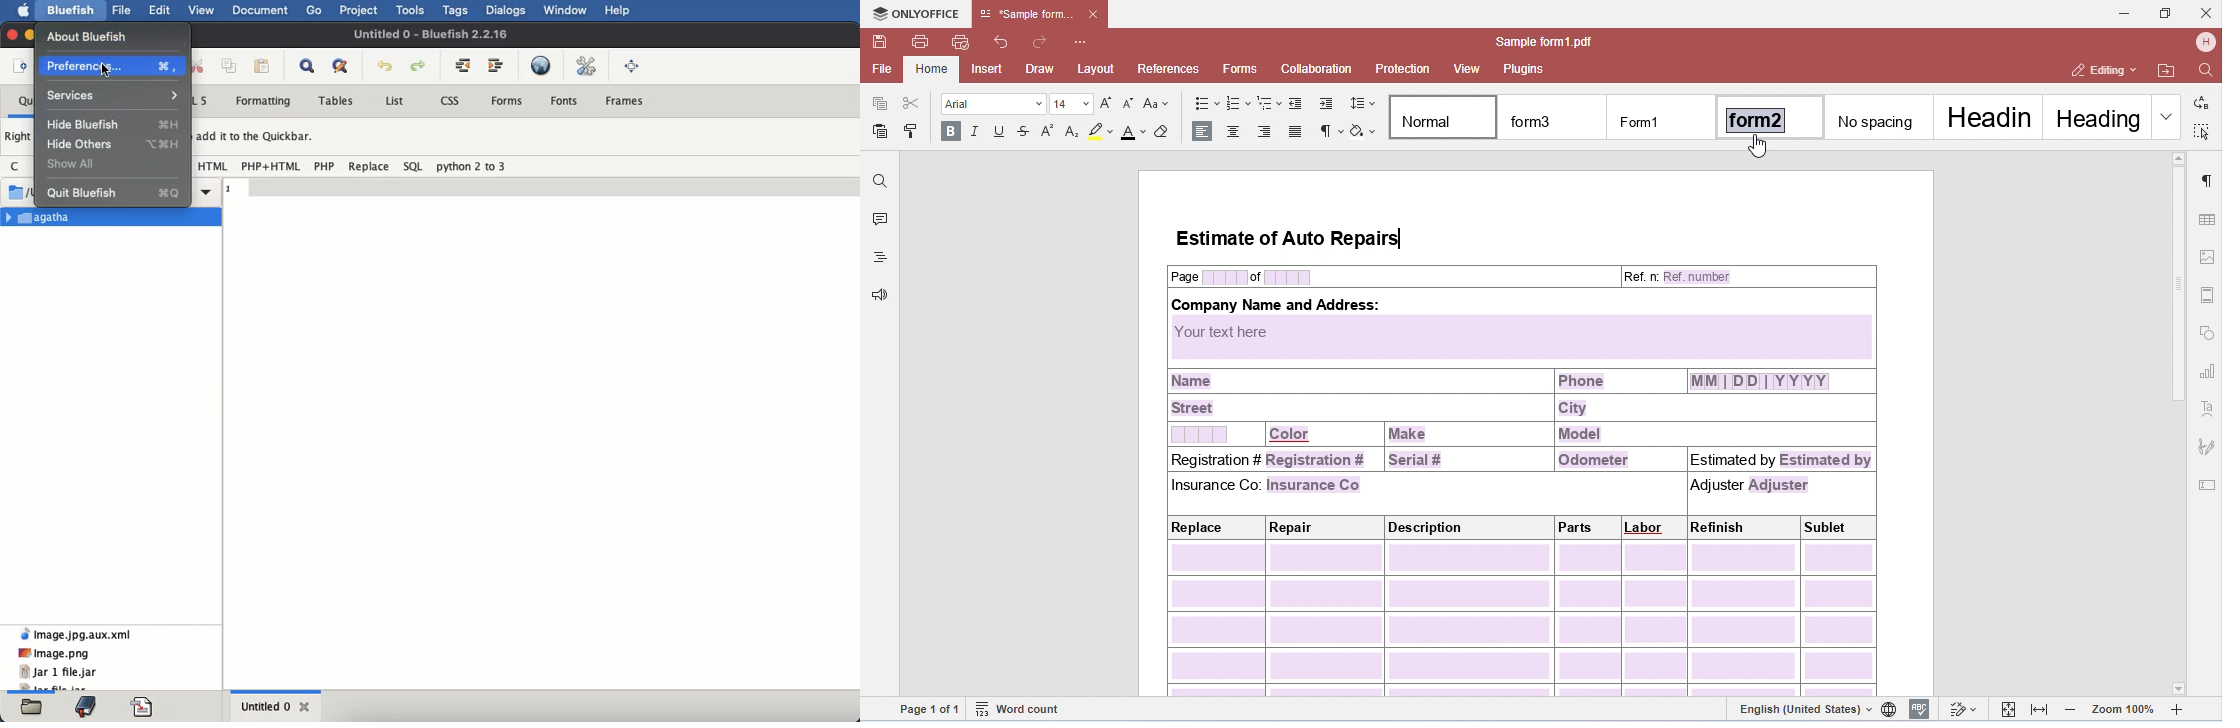 This screenshot has height=728, width=2240. What do you see at coordinates (256, 137) in the screenshot?
I see `right click any html toolbar` at bounding box center [256, 137].